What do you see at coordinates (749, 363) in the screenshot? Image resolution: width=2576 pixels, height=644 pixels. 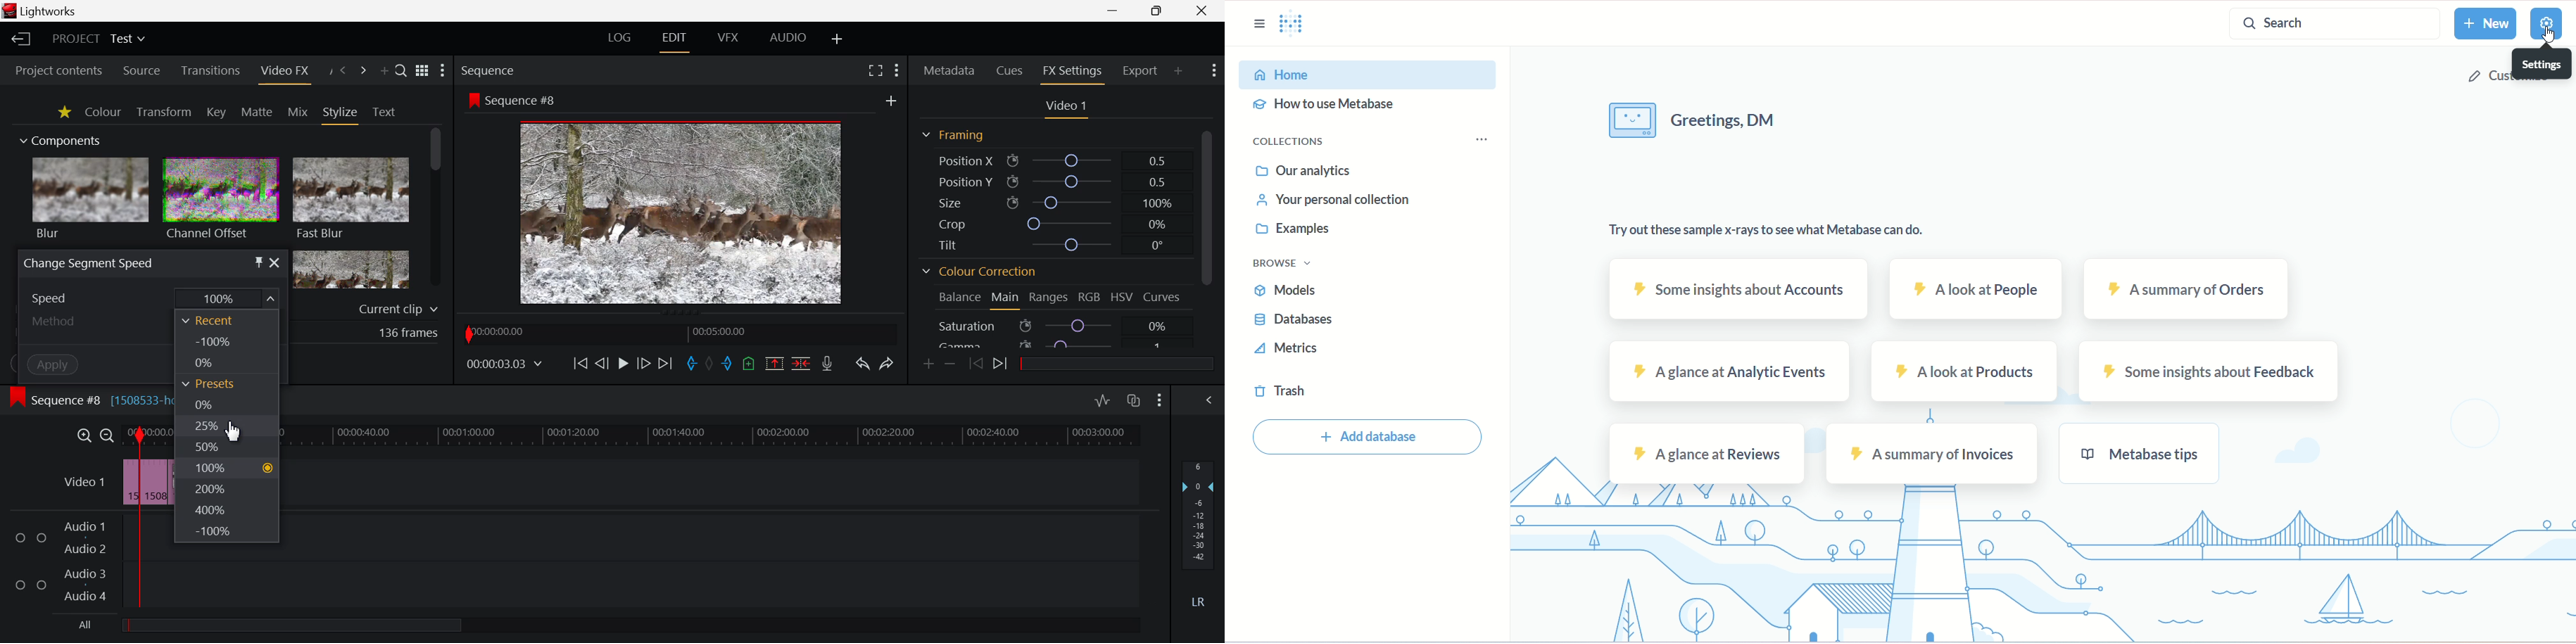 I see `Mark Cue` at bounding box center [749, 363].